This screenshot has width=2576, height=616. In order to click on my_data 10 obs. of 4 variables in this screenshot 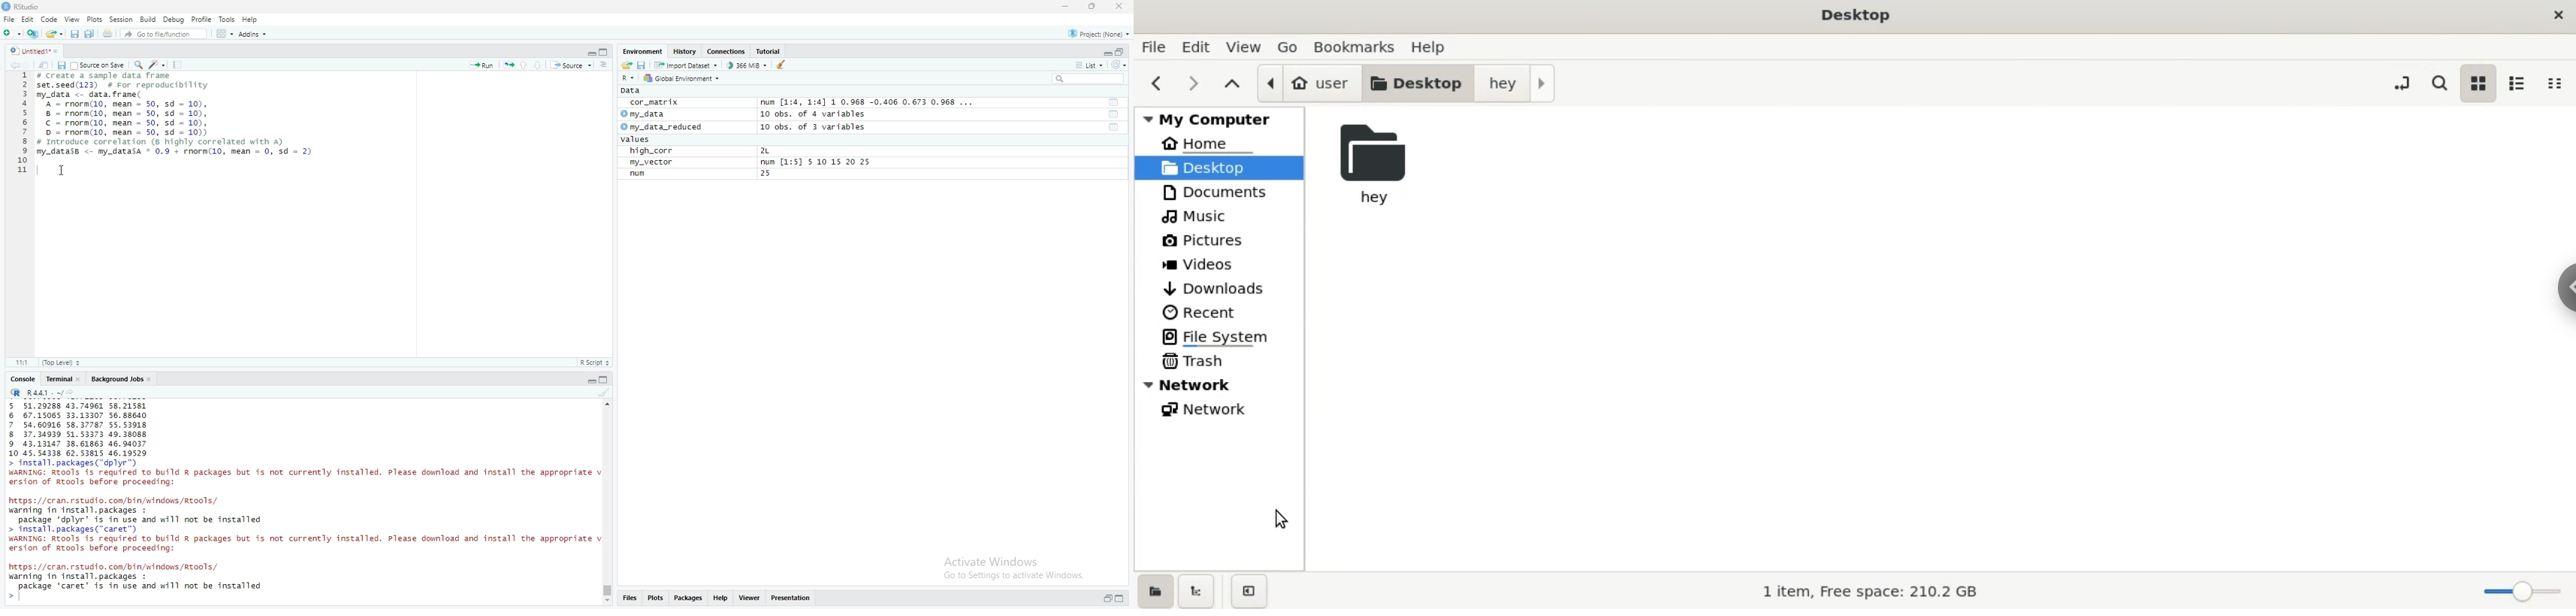, I will do `click(744, 114)`.